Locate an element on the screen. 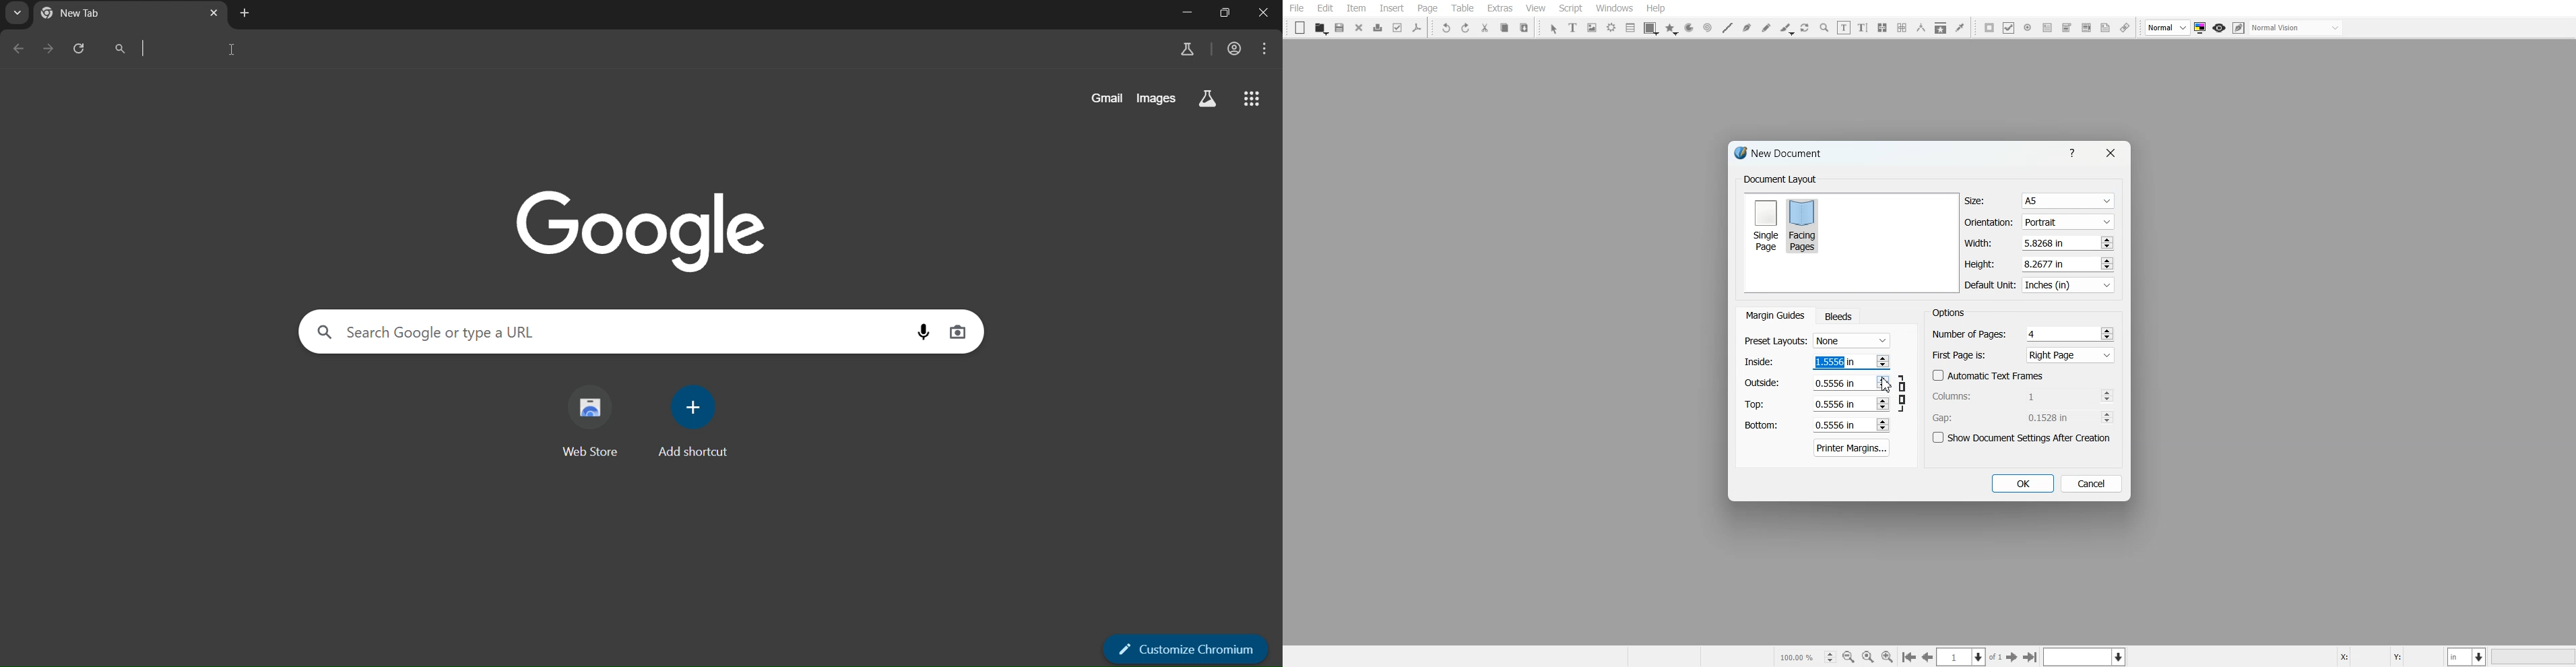 Image resolution: width=2576 pixels, height=672 pixels. 8.2677 in is located at coordinates (2048, 263).